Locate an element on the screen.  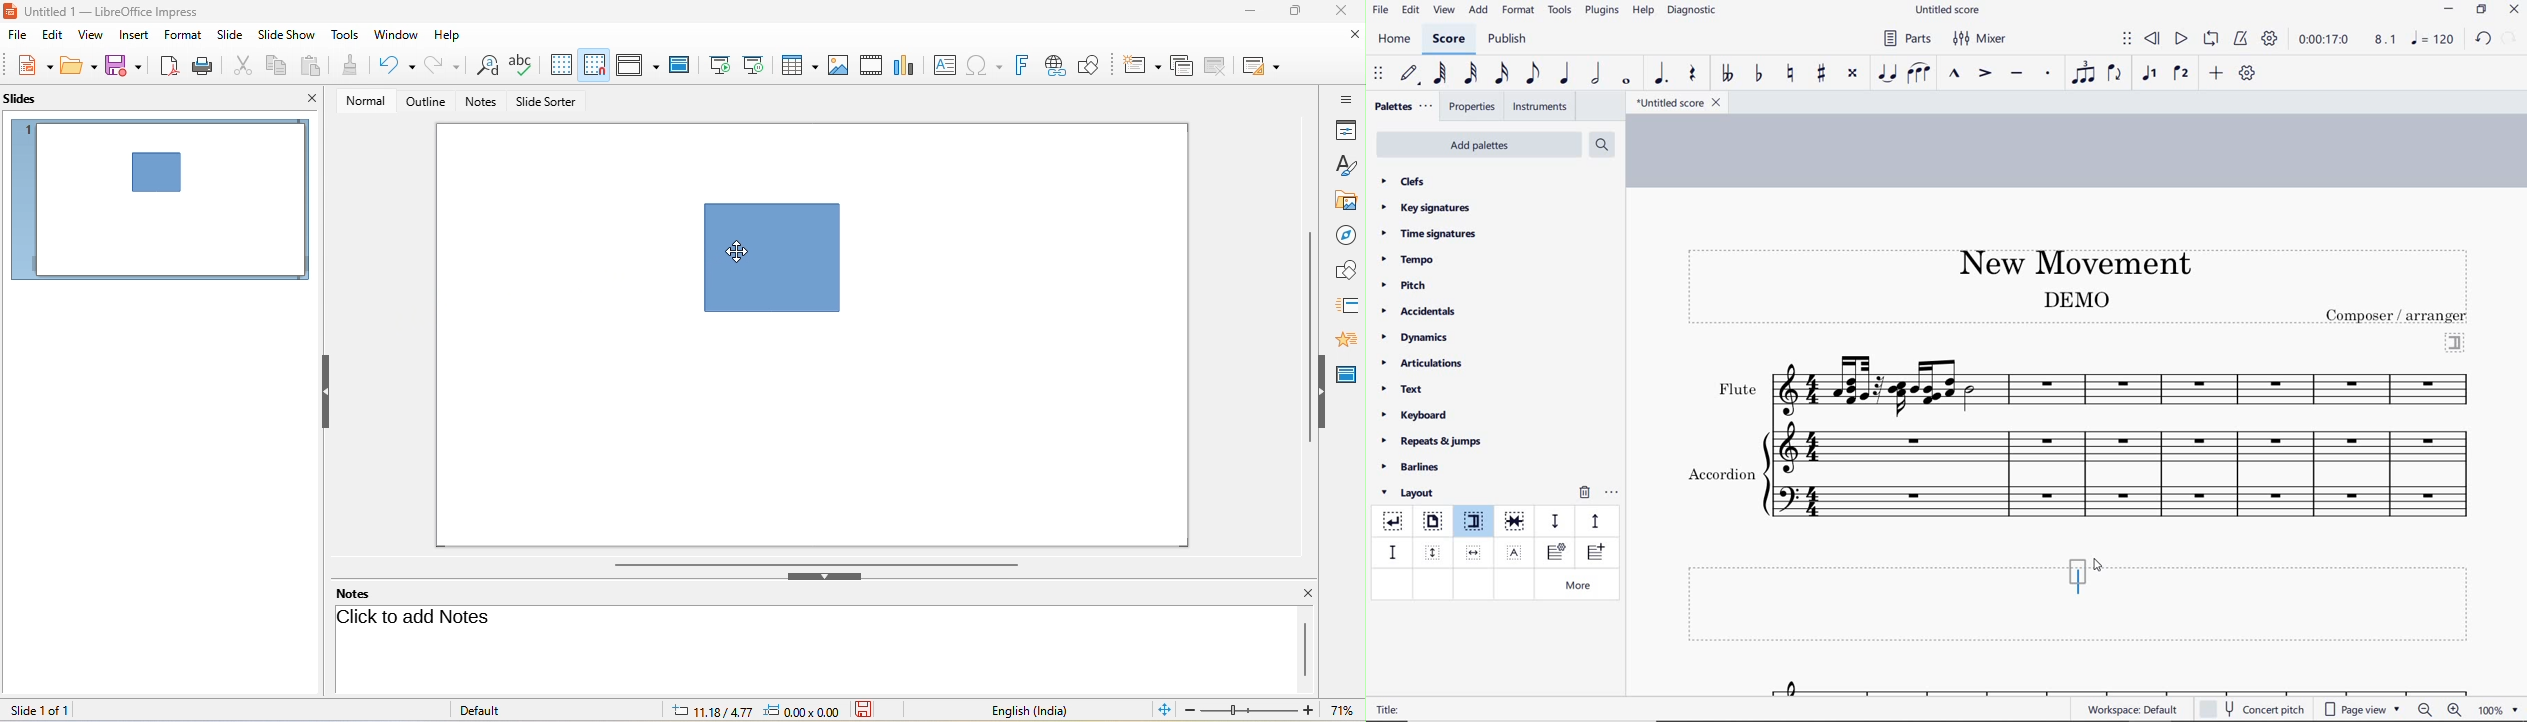
Parts is located at coordinates (1905, 39).